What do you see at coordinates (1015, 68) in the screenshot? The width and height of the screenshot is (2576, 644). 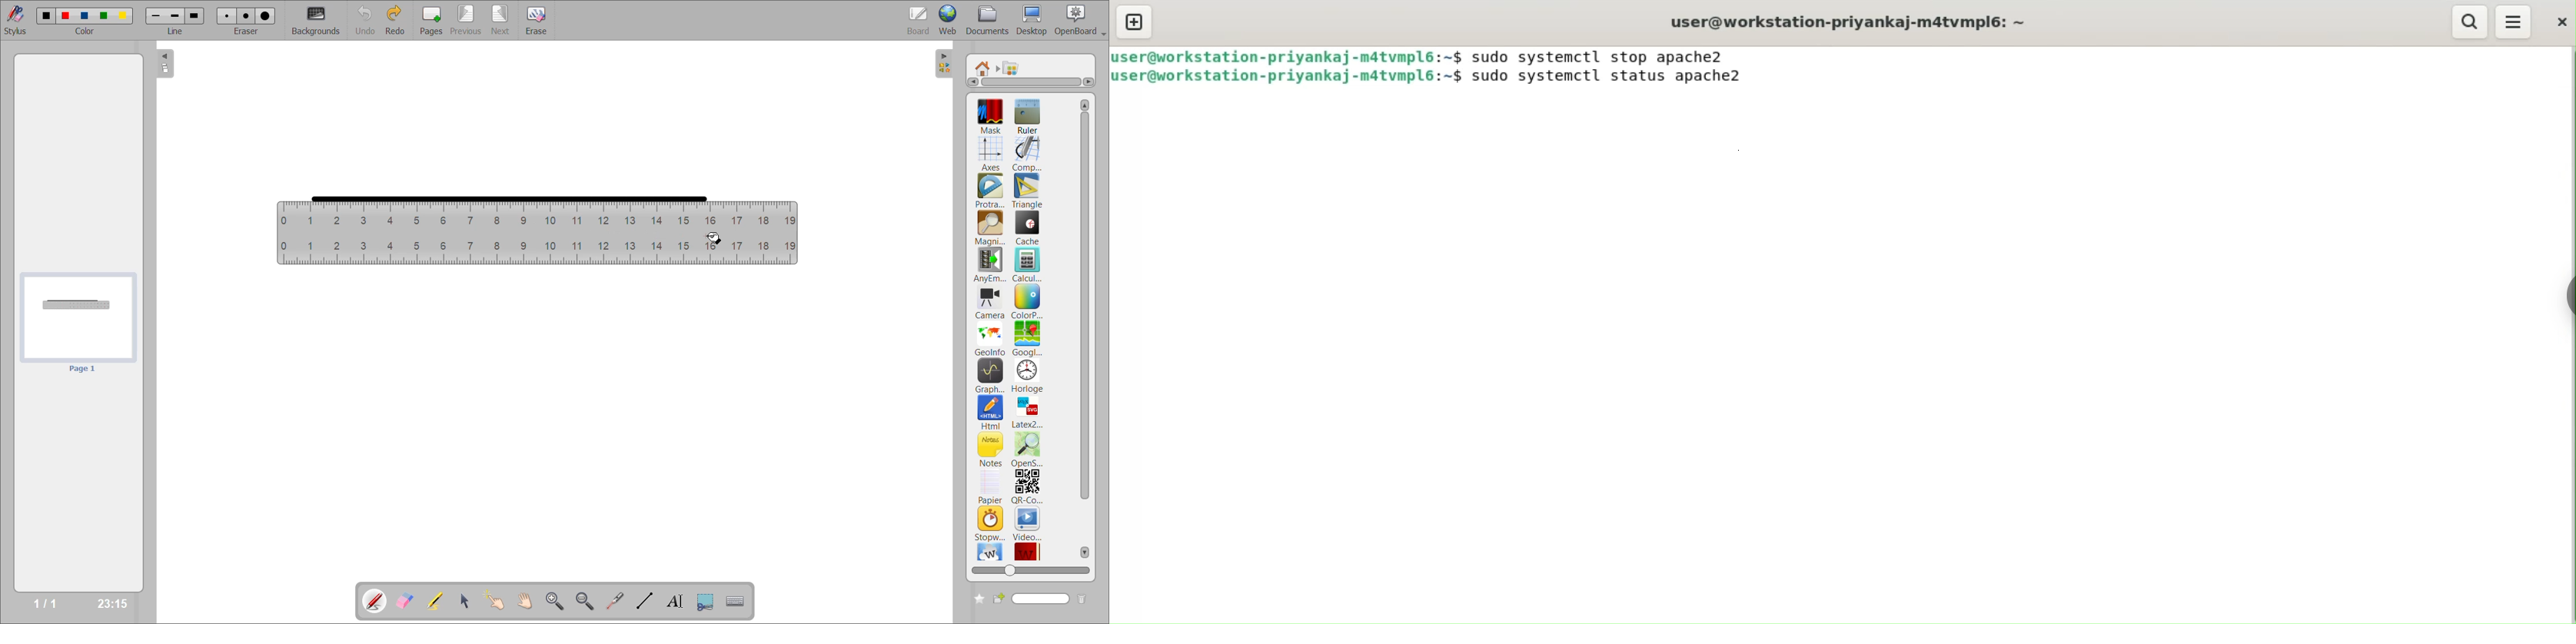 I see `applications` at bounding box center [1015, 68].